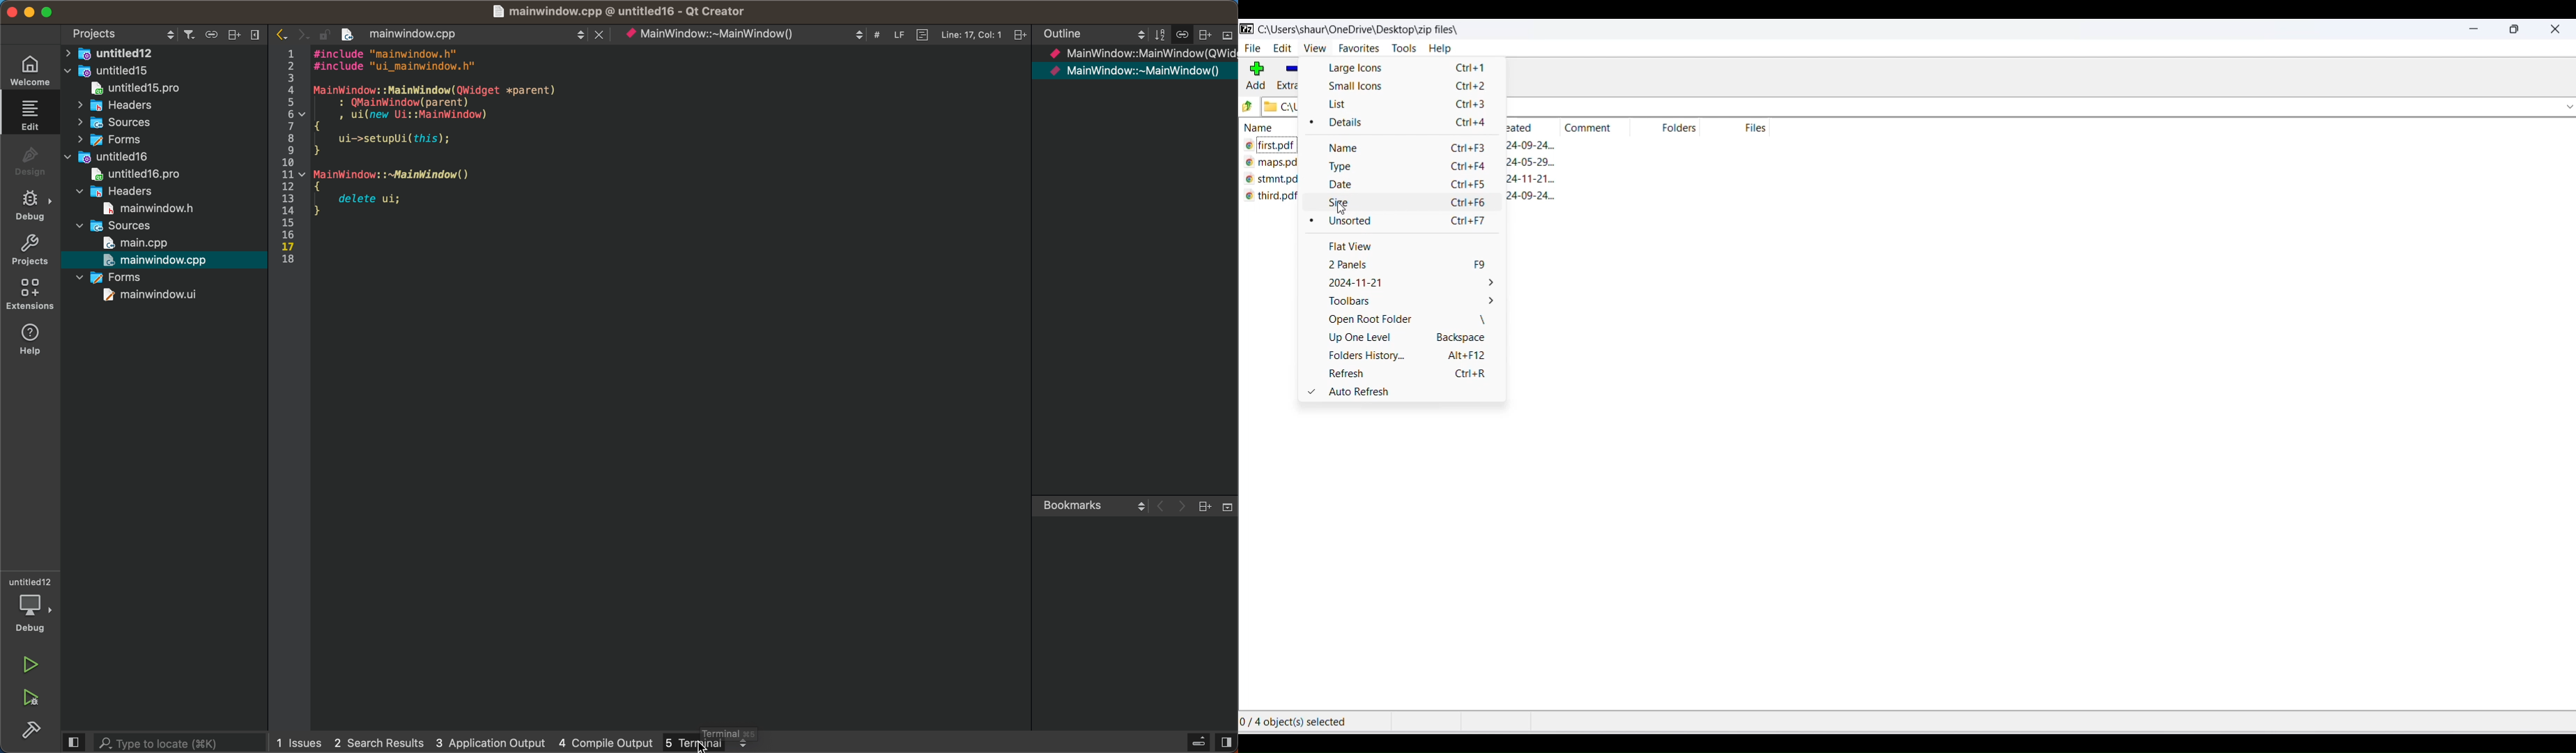  I want to click on file, so click(151, 208).